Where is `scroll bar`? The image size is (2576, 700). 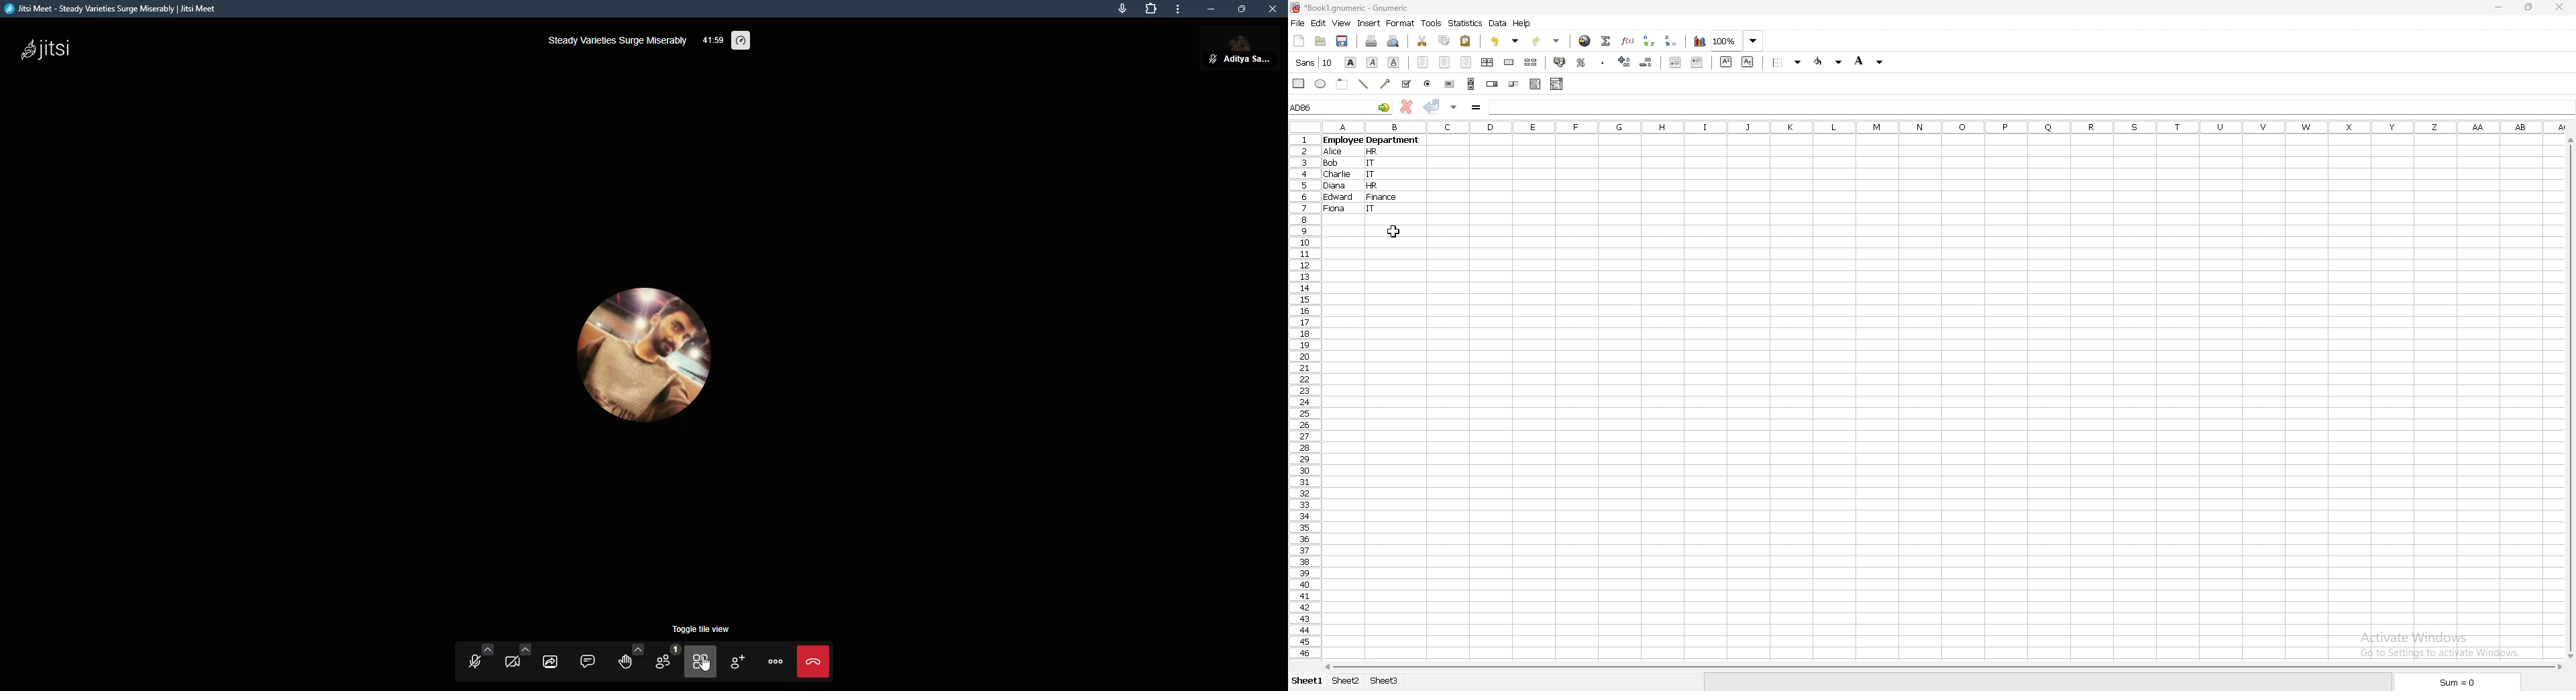
scroll bar is located at coordinates (1472, 83).